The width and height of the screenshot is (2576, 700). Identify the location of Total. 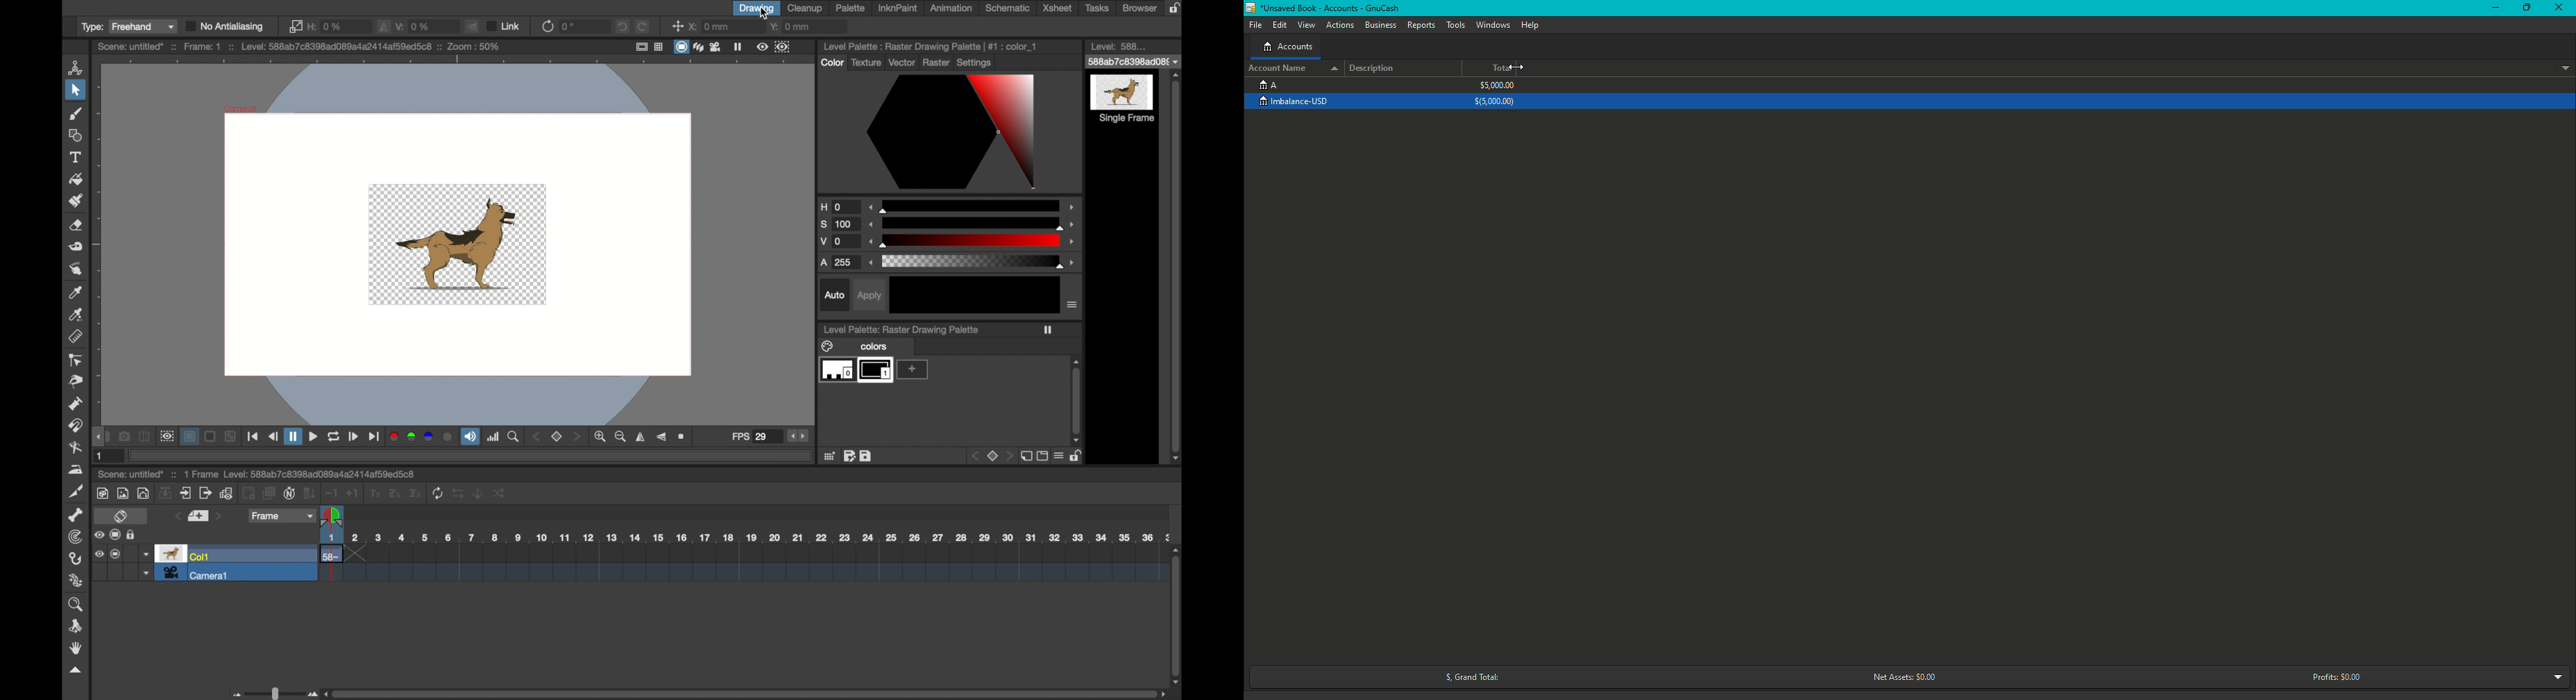
(1502, 69).